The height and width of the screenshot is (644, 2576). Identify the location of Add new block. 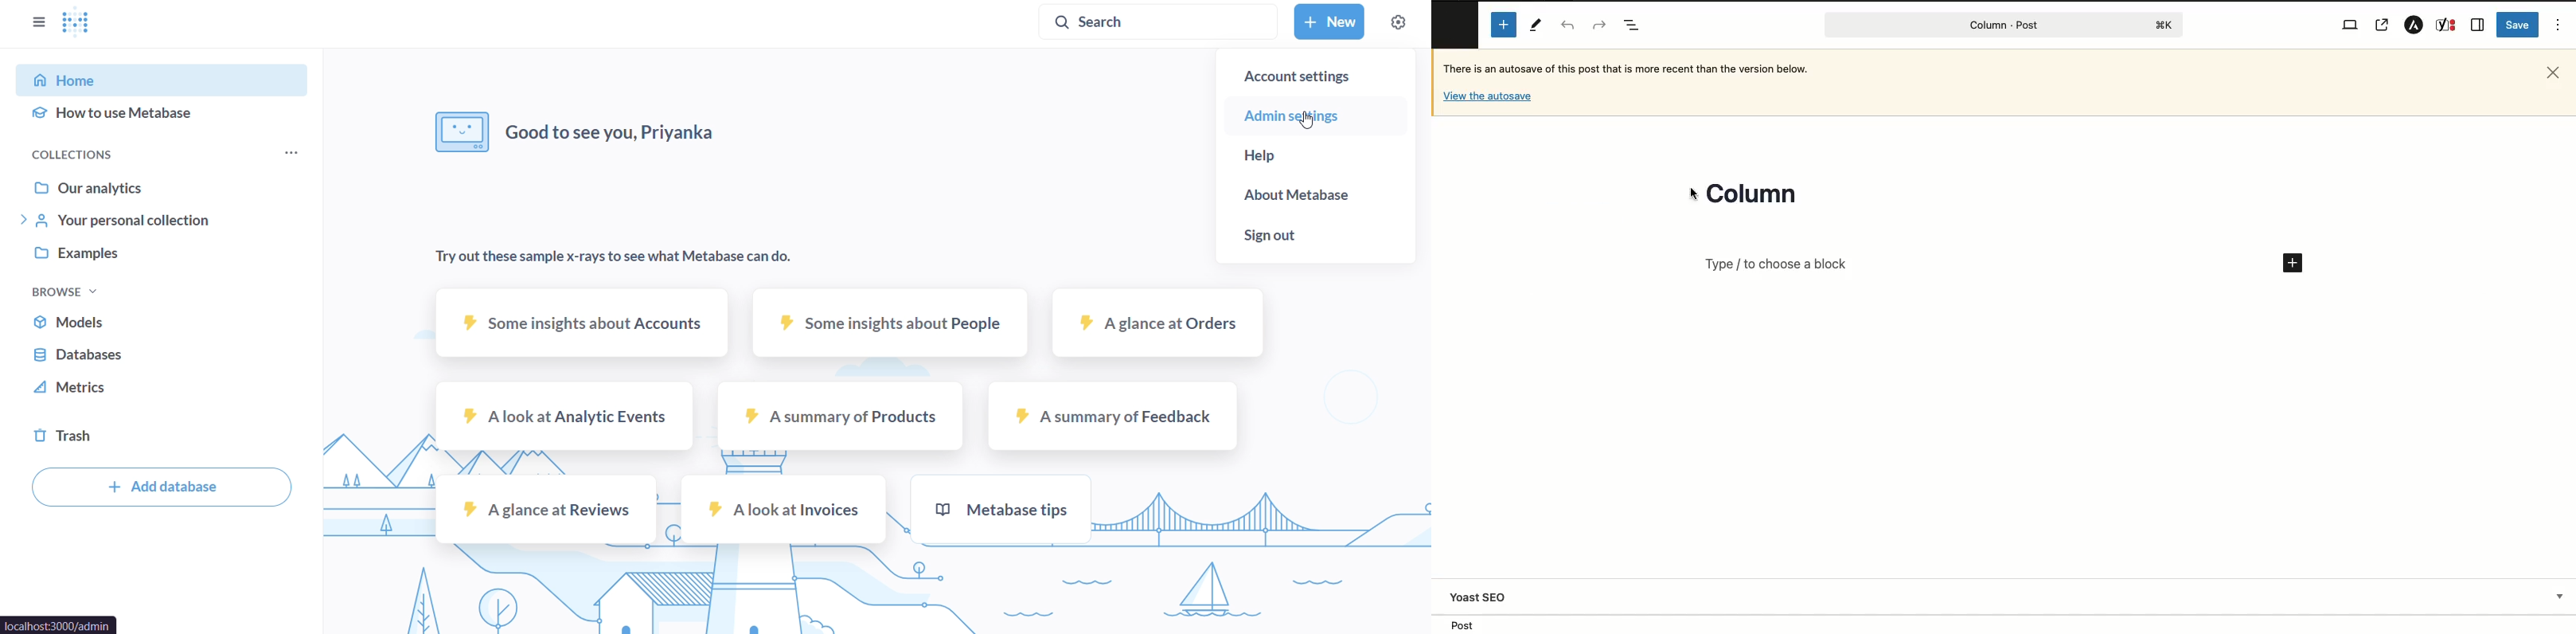
(1504, 25).